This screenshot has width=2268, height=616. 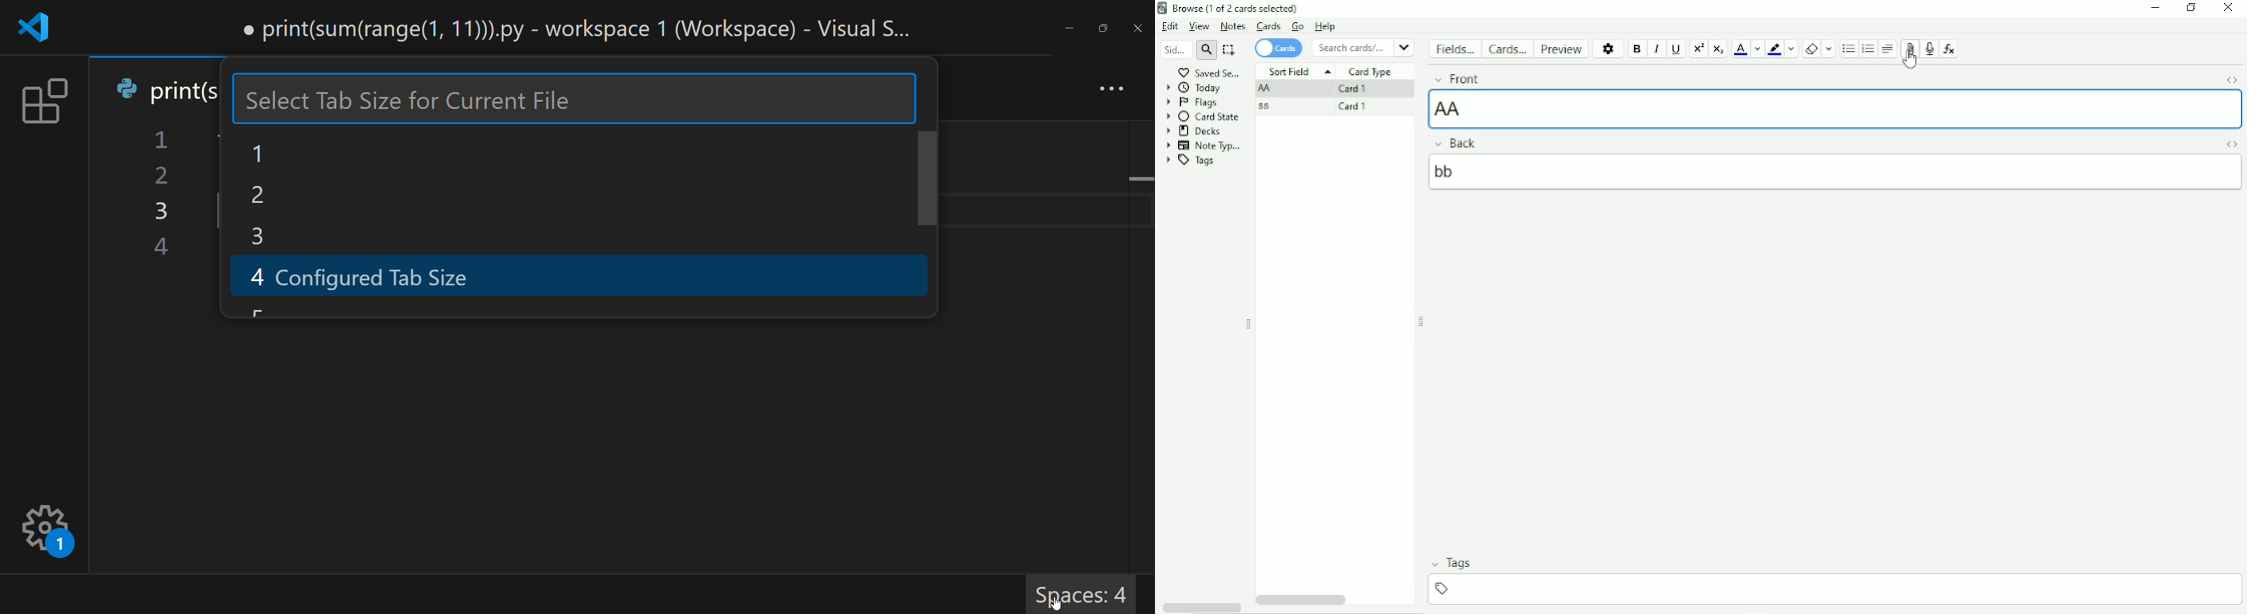 I want to click on Tags, so click(x=1191, y=161).